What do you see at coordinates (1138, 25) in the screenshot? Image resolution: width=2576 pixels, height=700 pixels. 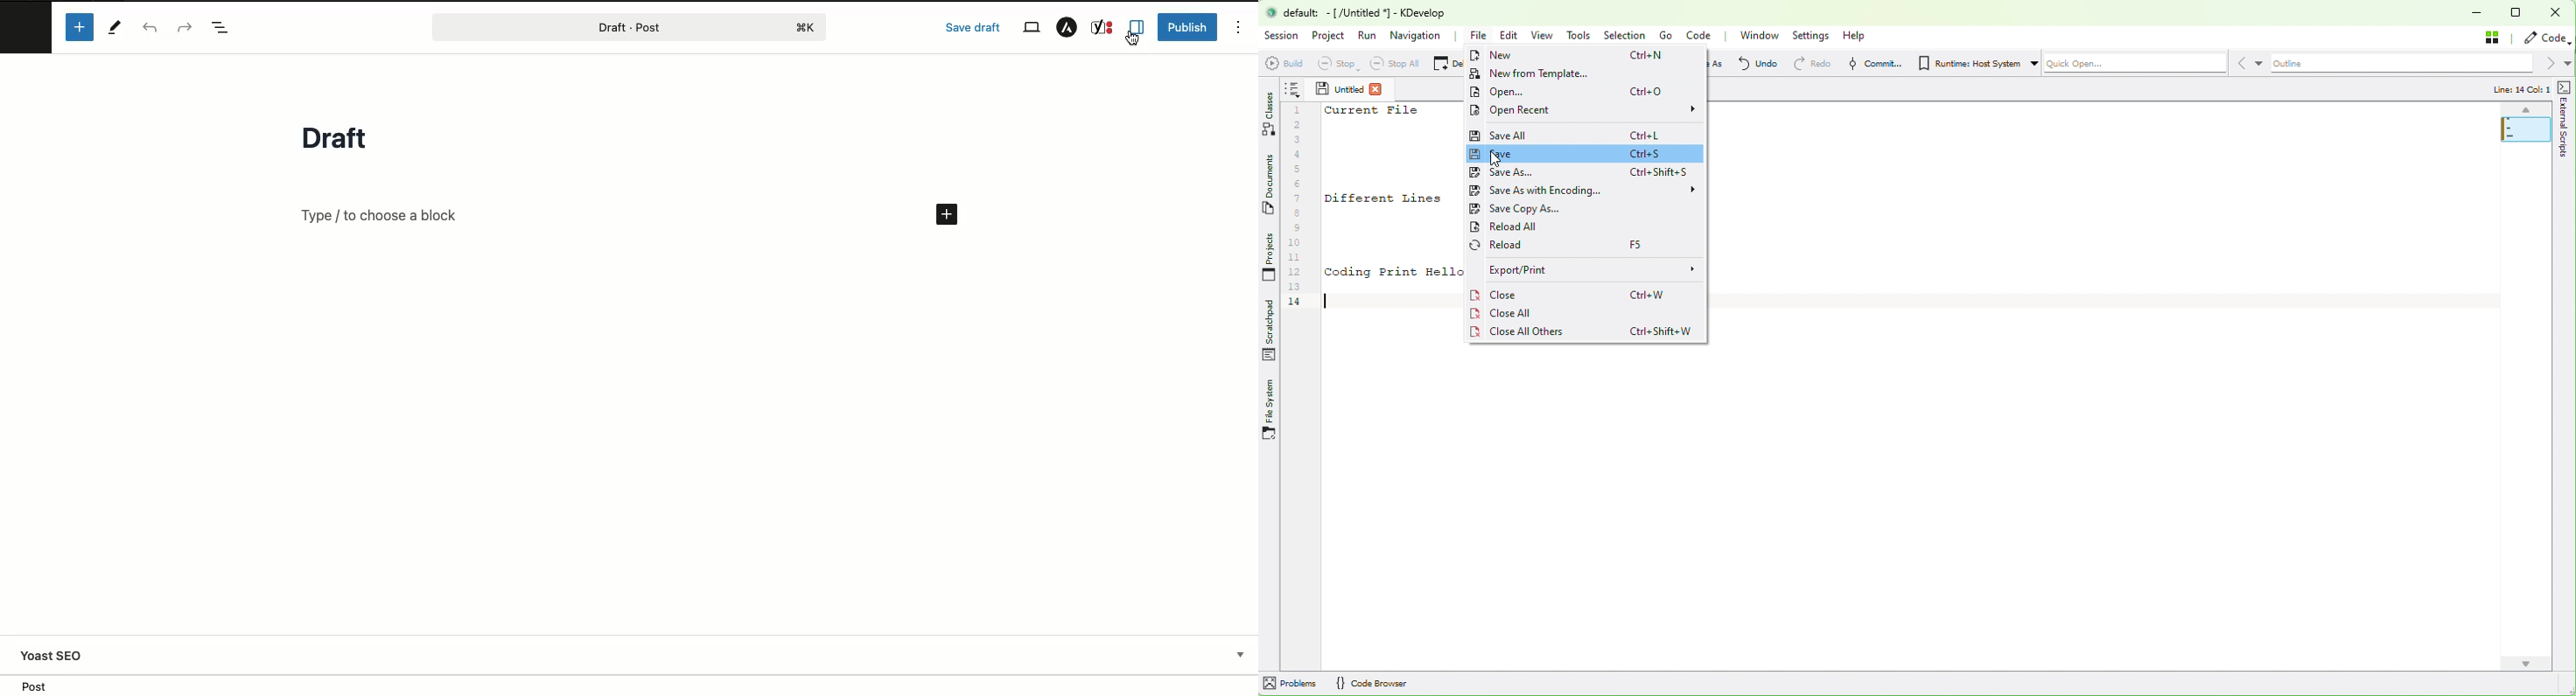 I see `Sidebar` at bounding box center [1138, 25].